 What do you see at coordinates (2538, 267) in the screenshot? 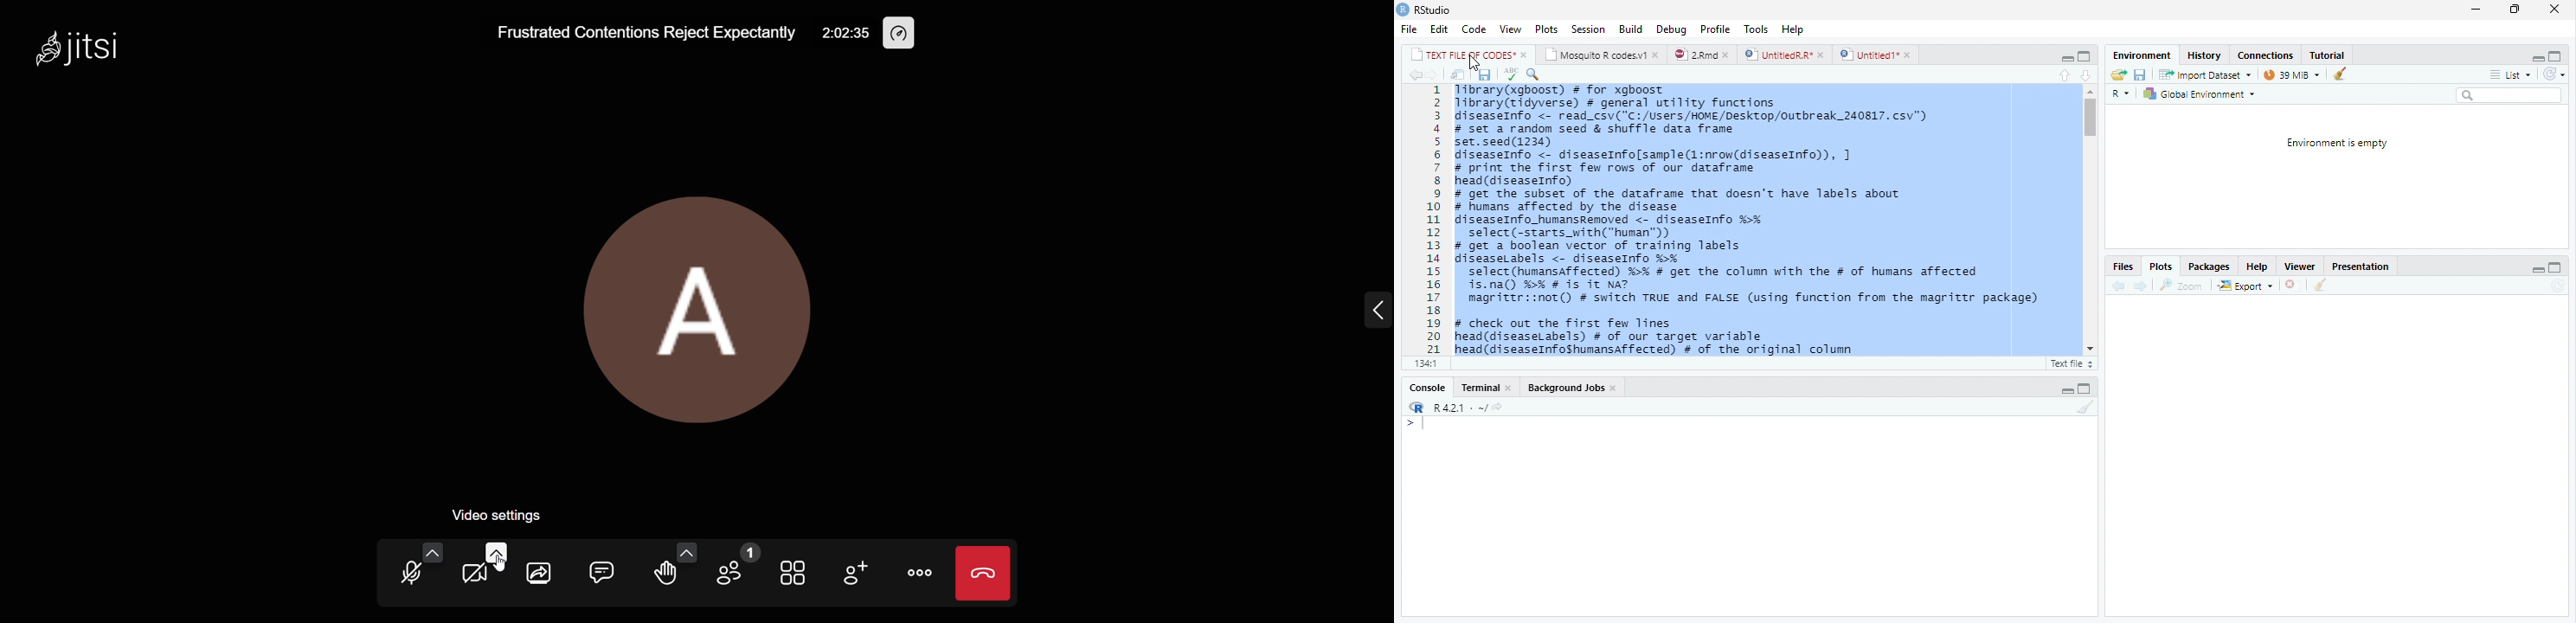
I see `Minimize` at bounding box center [2538, 267].